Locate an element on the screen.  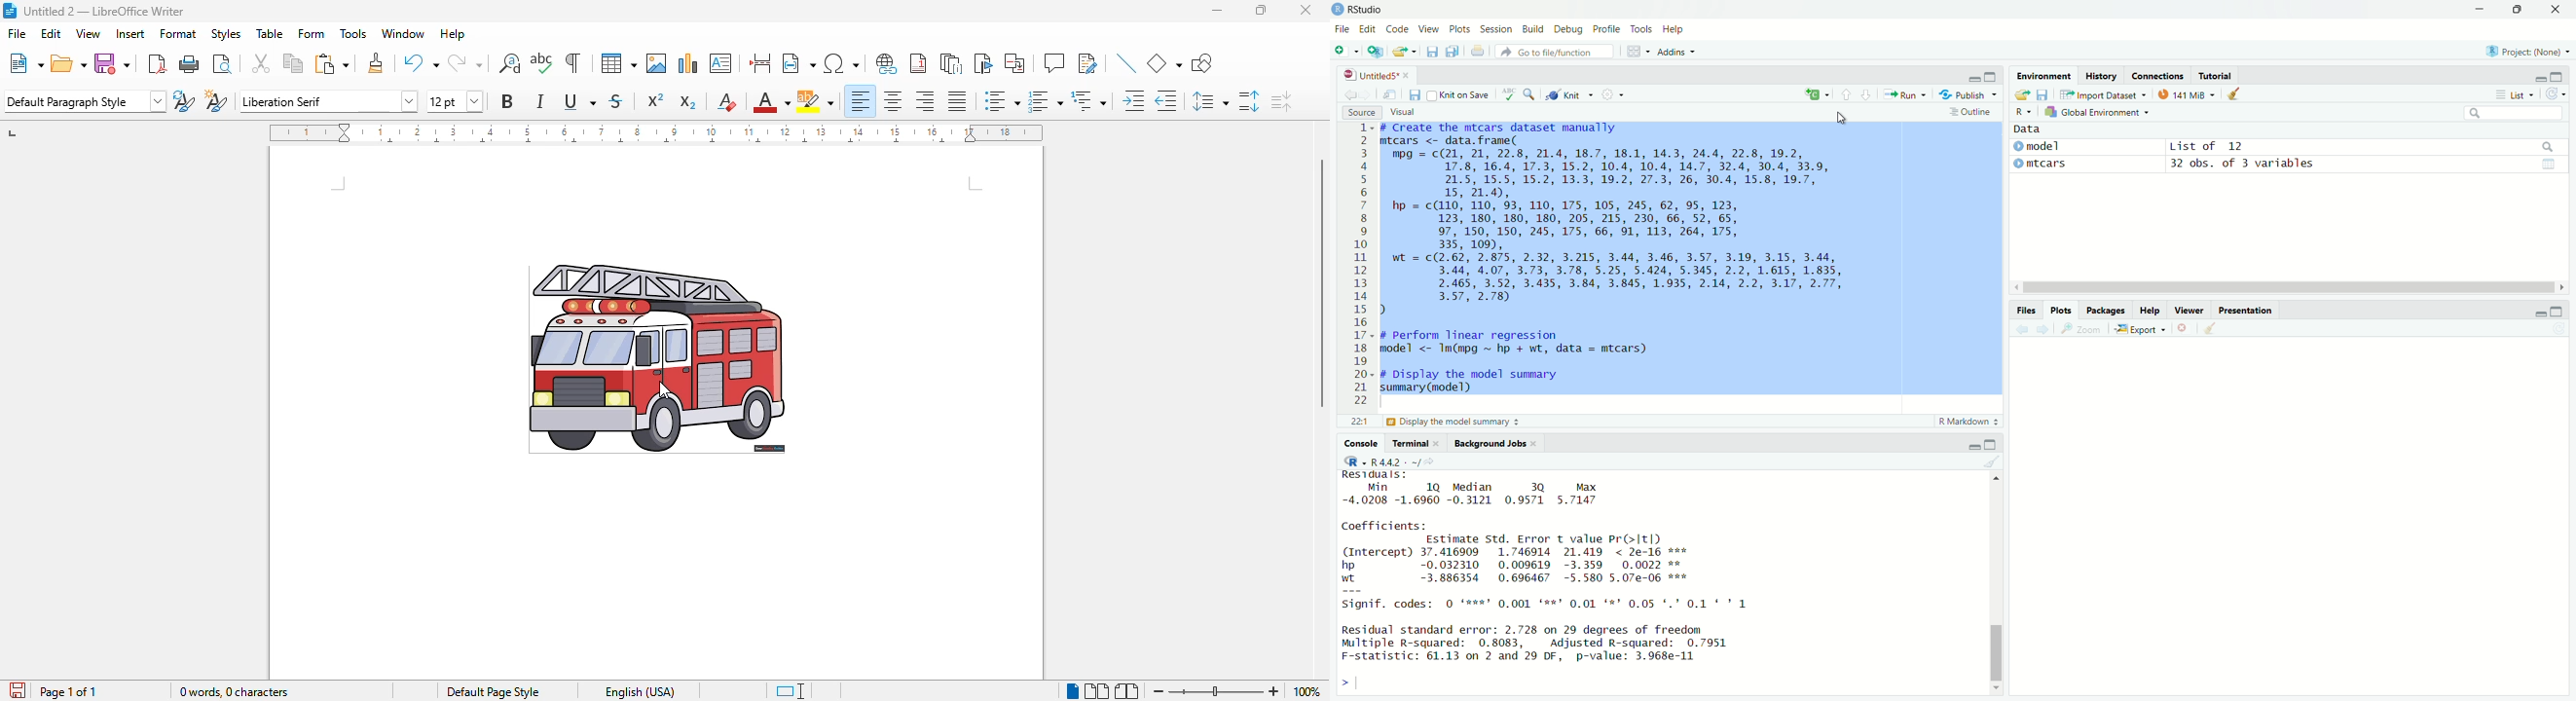
clone formatting is located at coordinates (376, 62).